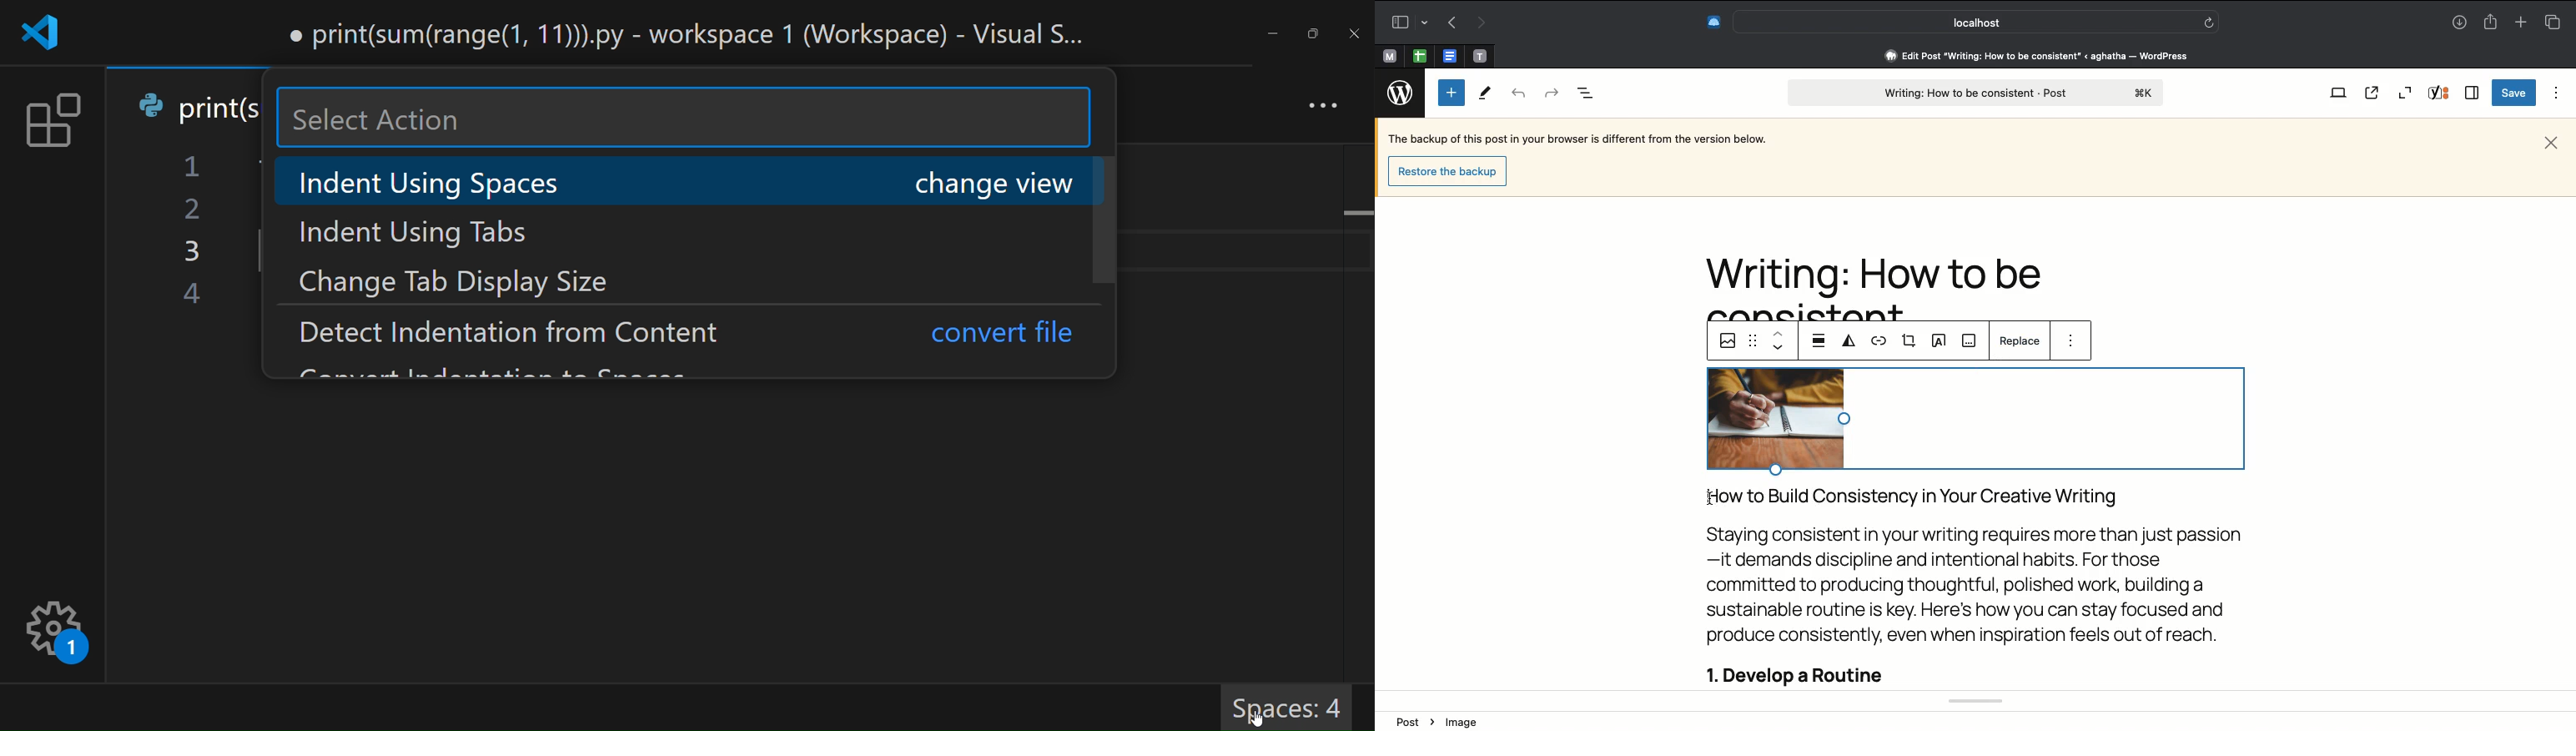  I want to click on Pinned tabs, so click(1418, 55).